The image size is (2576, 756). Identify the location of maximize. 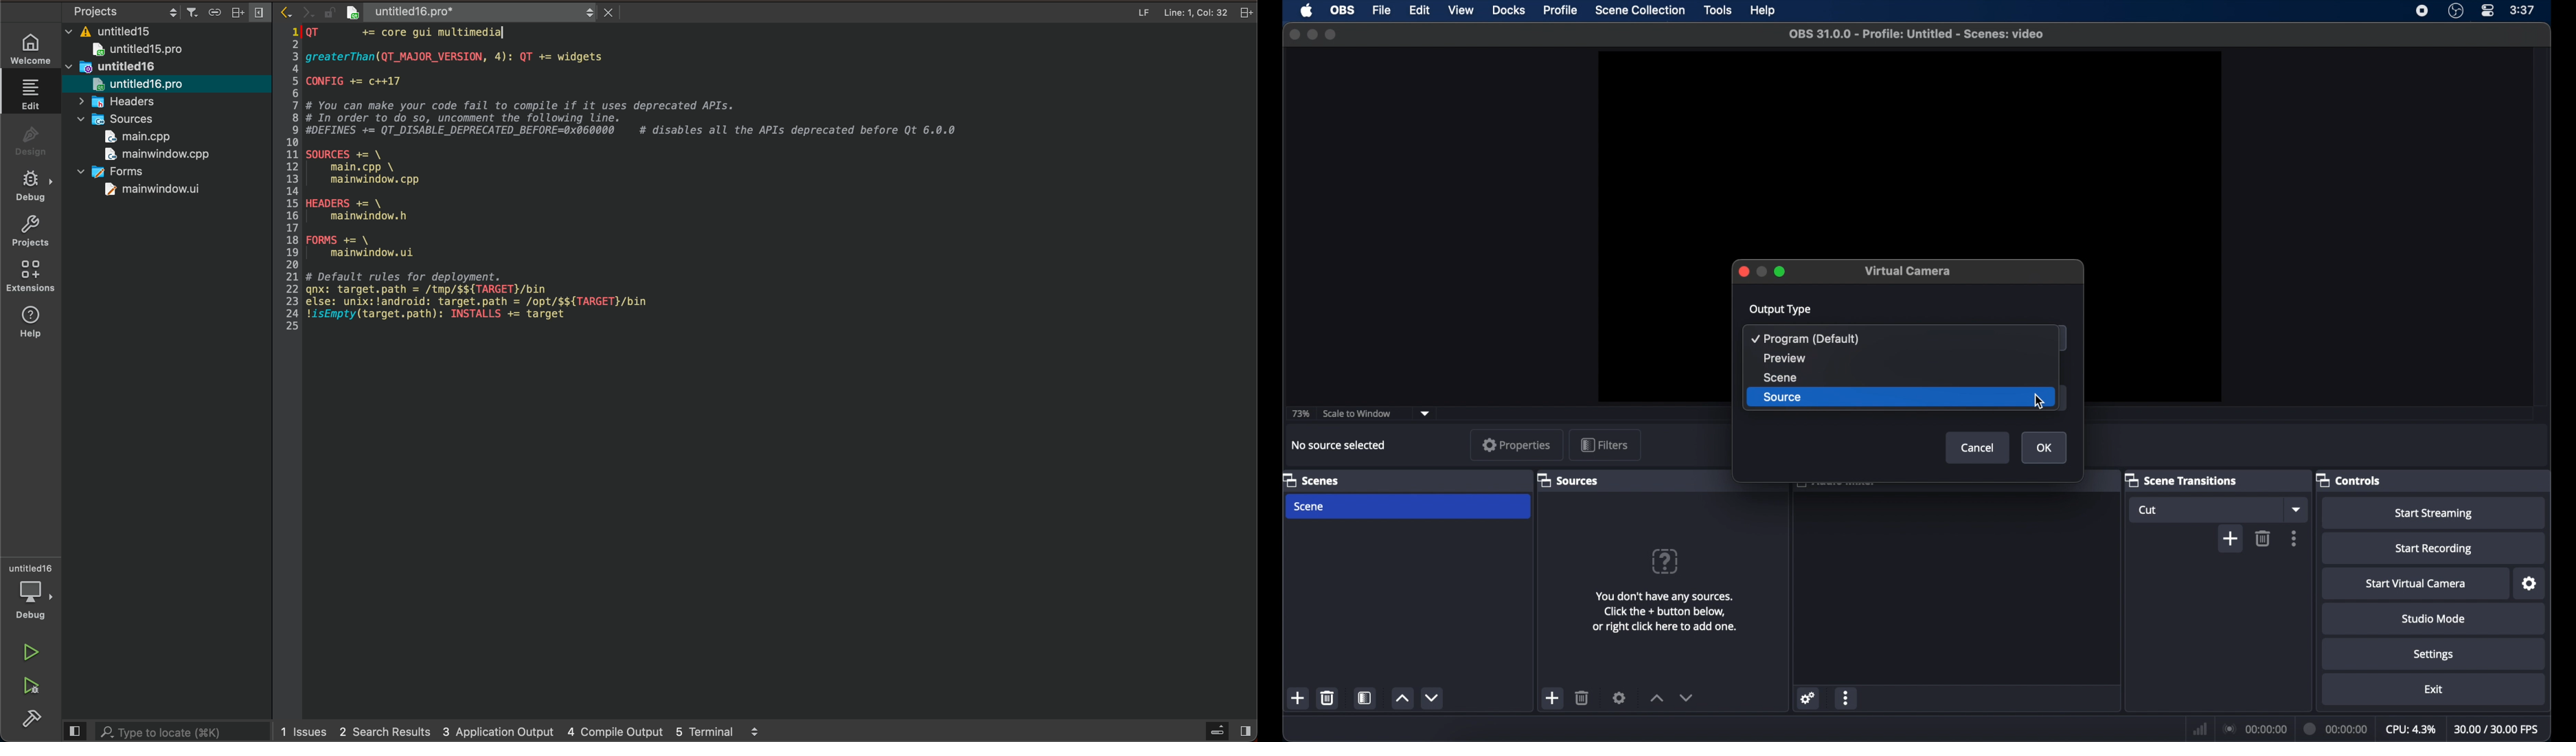
(1332, 34).